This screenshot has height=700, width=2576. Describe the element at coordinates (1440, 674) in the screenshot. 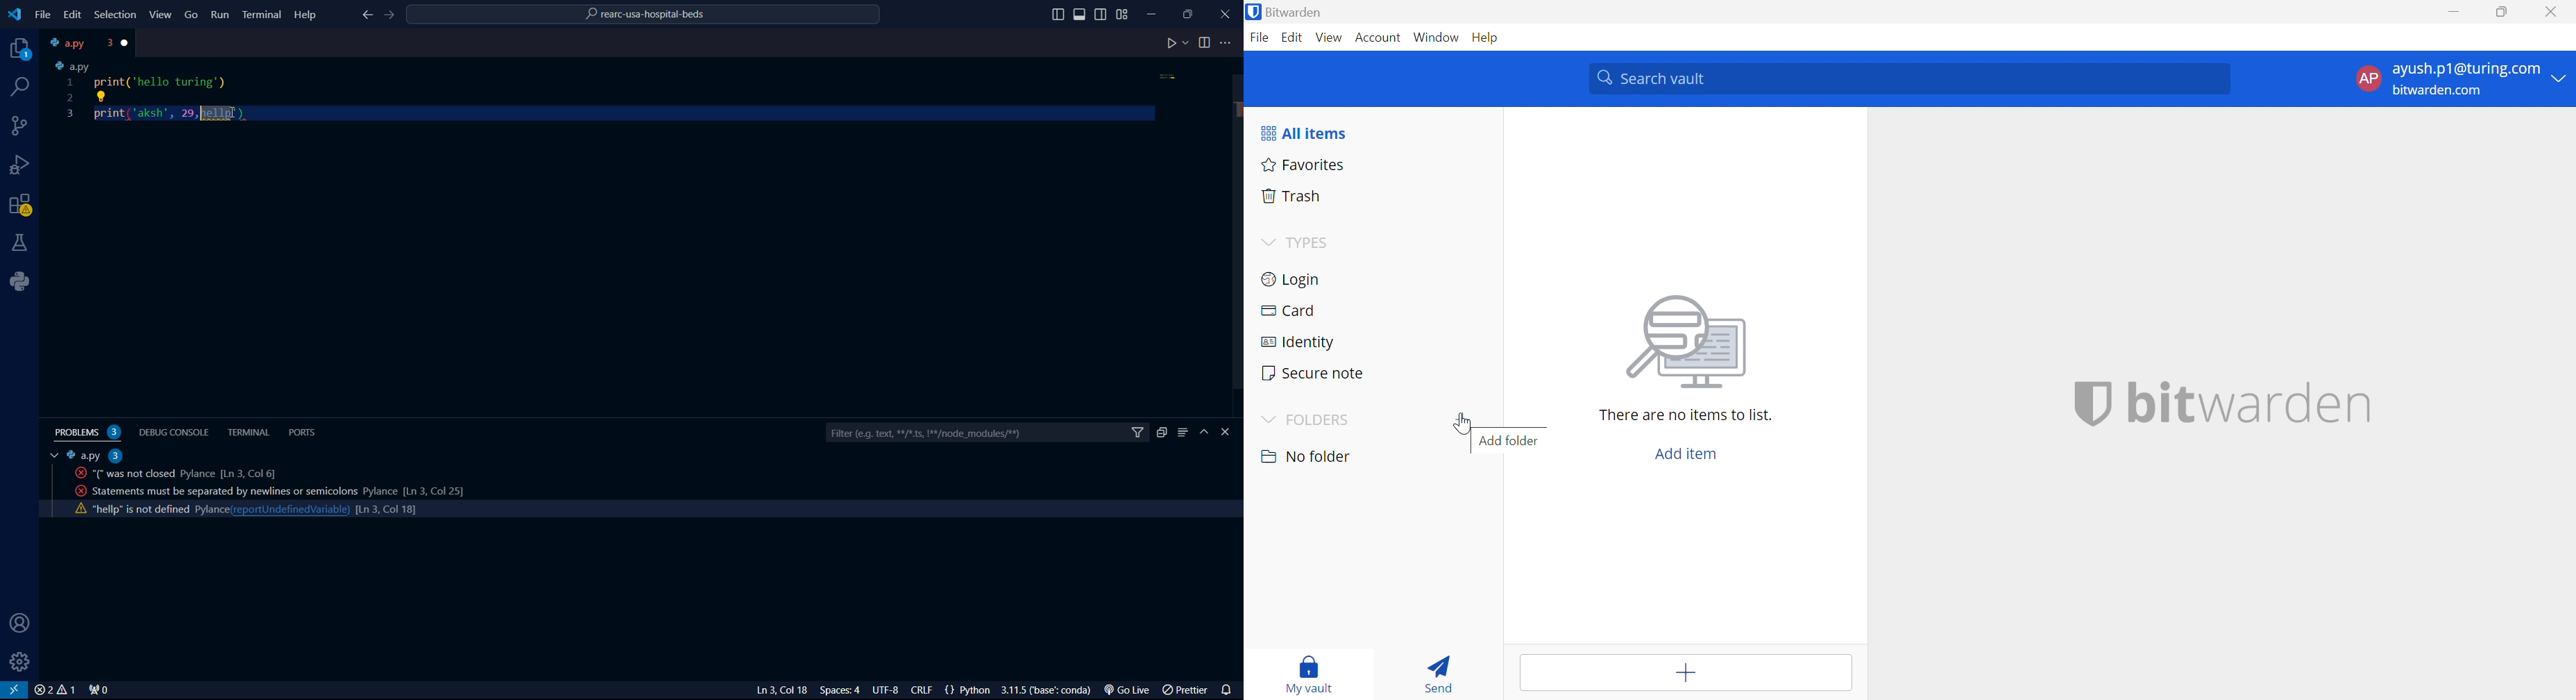

I see `Send` at that location.